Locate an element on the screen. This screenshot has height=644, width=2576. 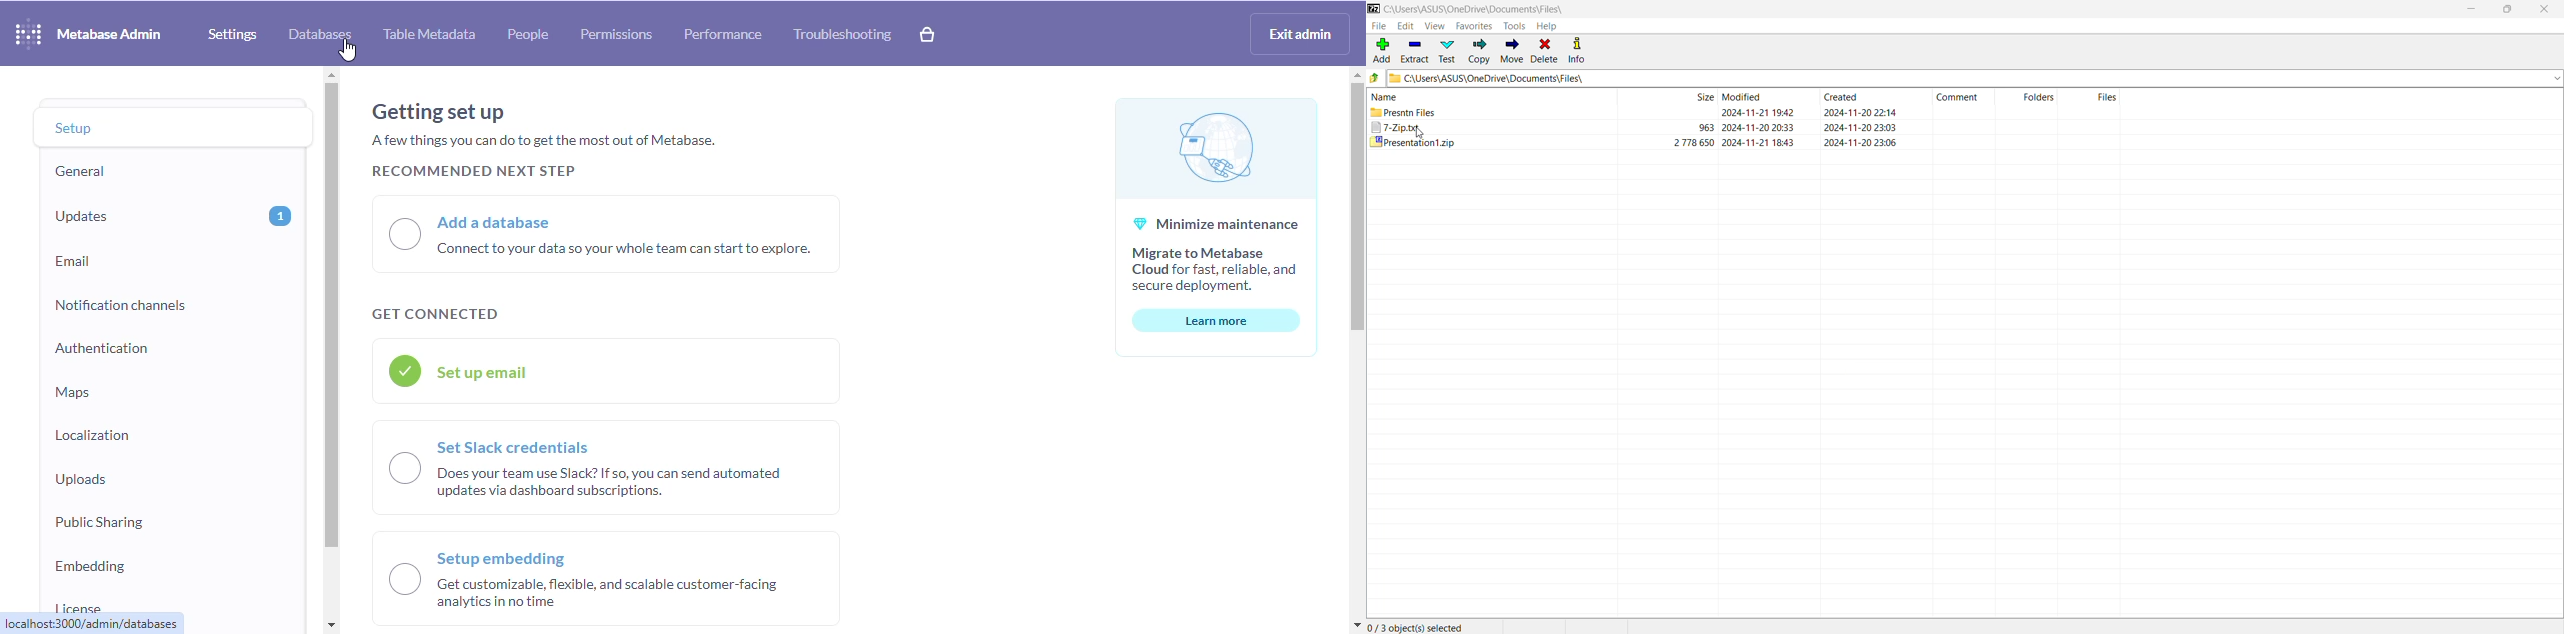
Current Folder Path is located at coordinates (1974, 79).